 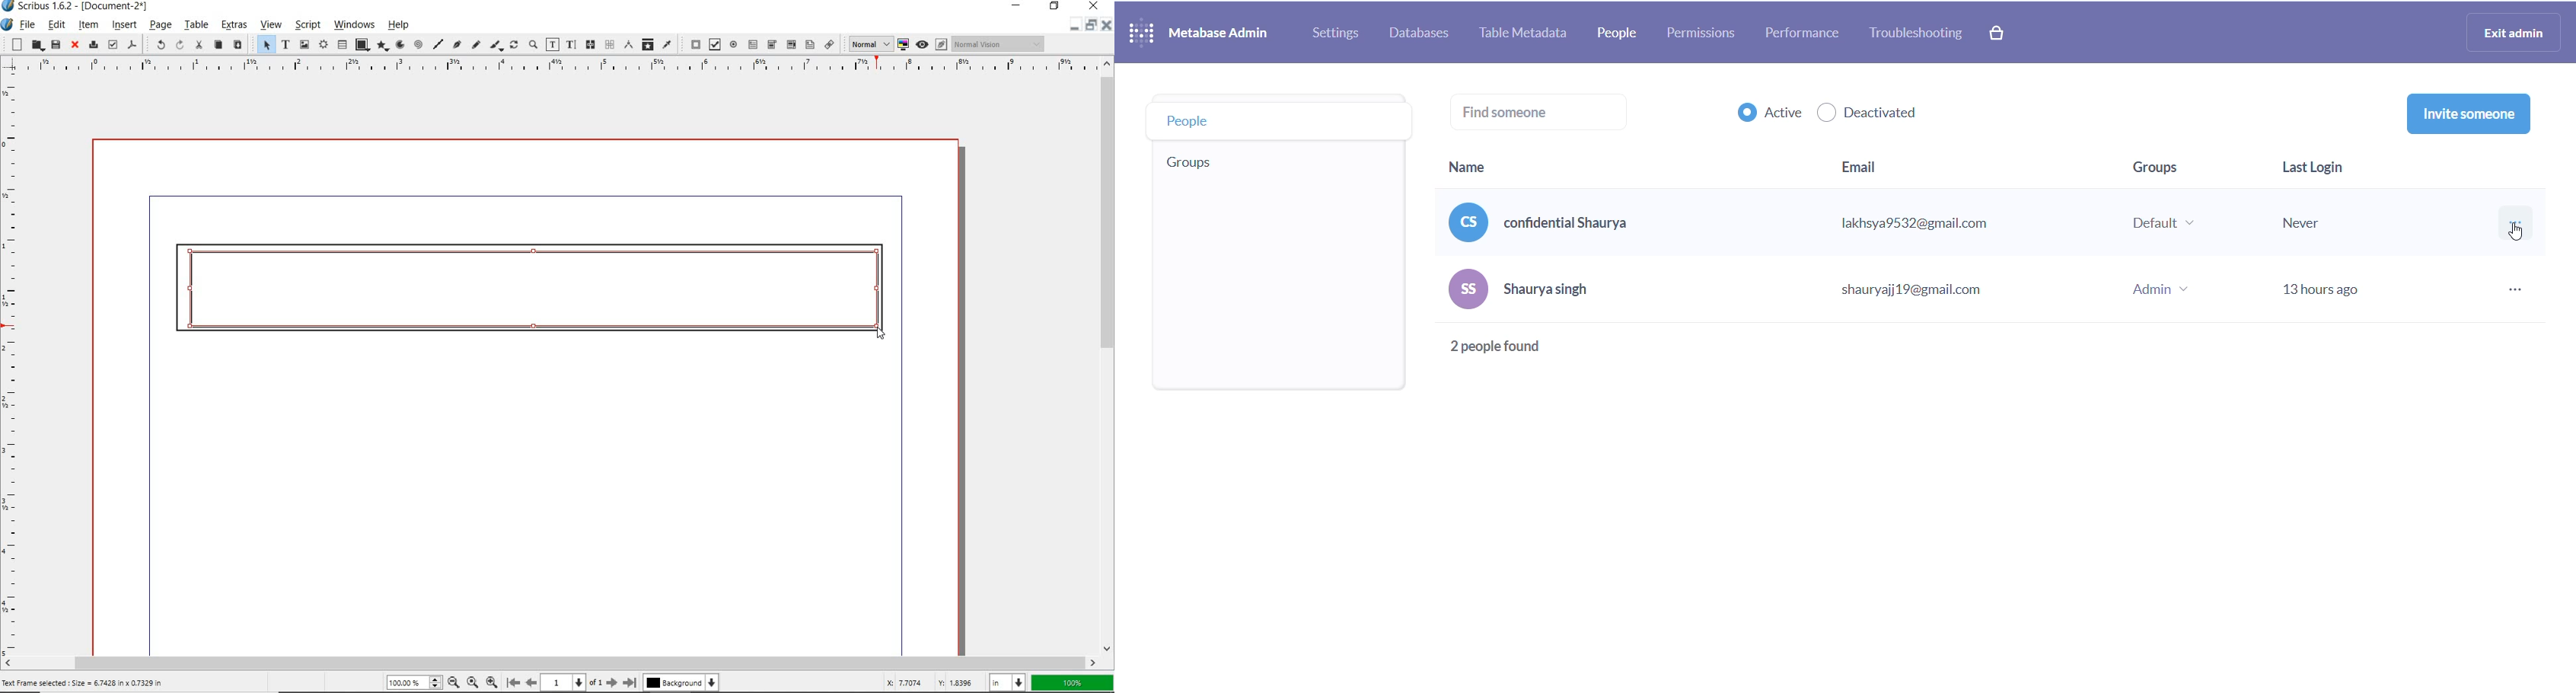 What do you see at coordinates (572, 682) in the screenshot?
I see `current page` at bounding box center [572, 682].